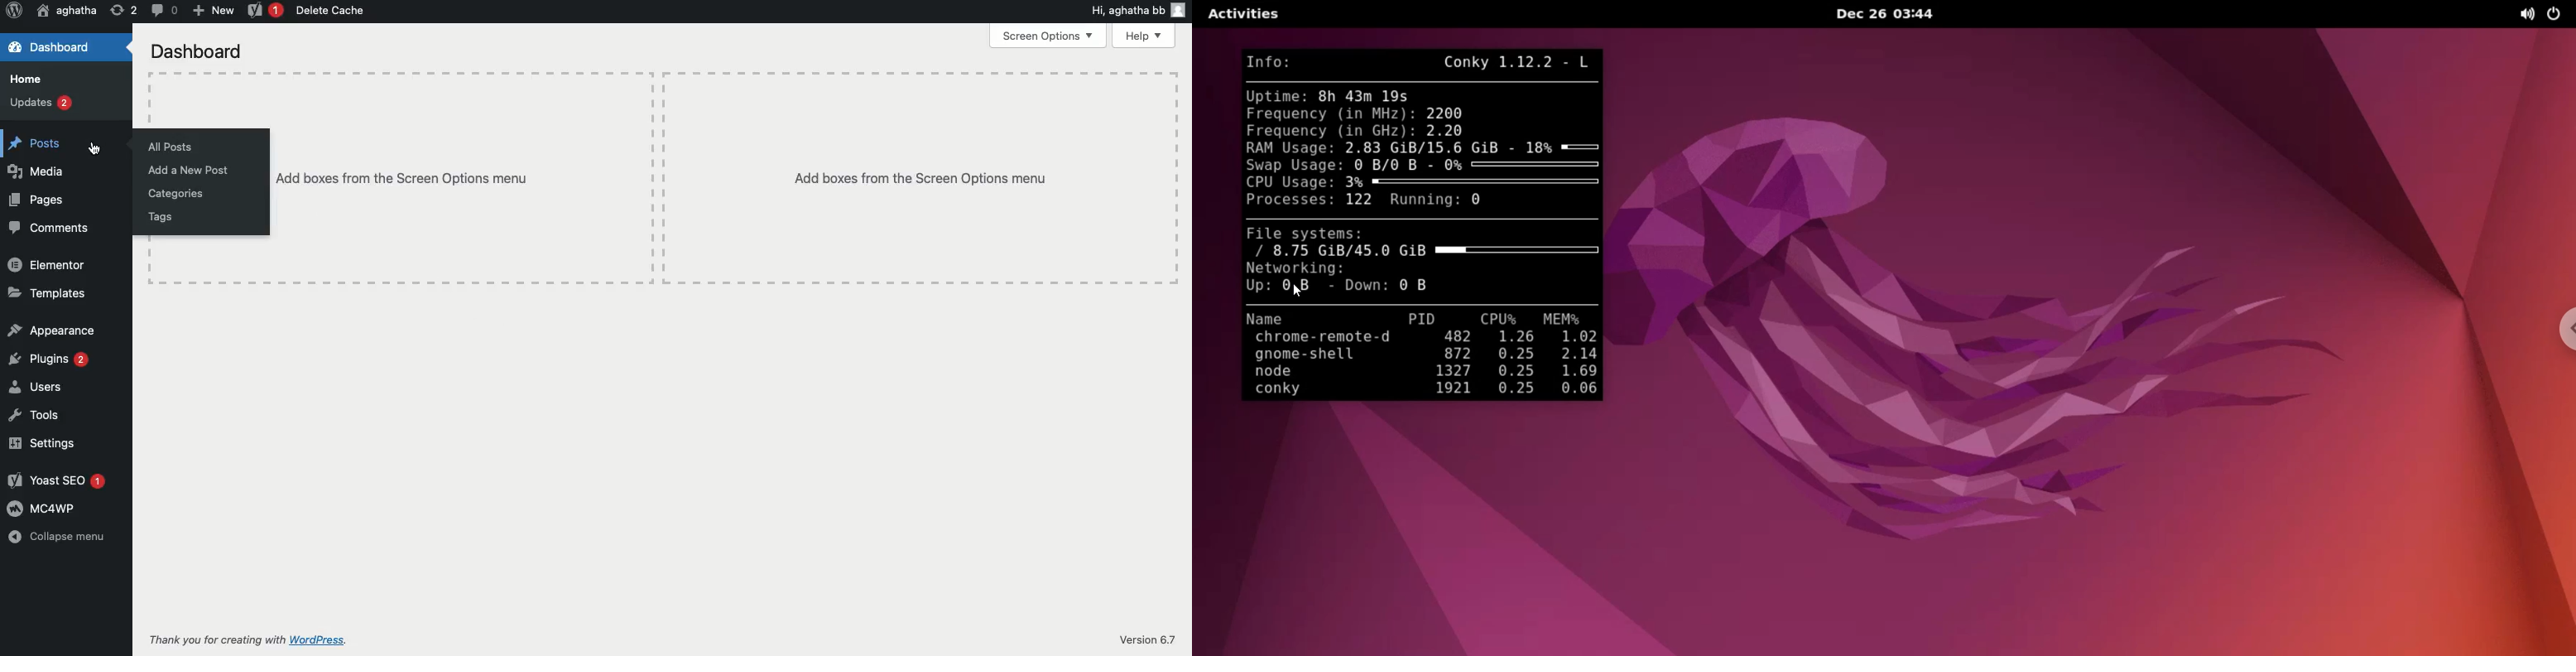 The height and width of the screenshot is (672, 2576). I want to click on ‘aghatha, so click(68, 11).